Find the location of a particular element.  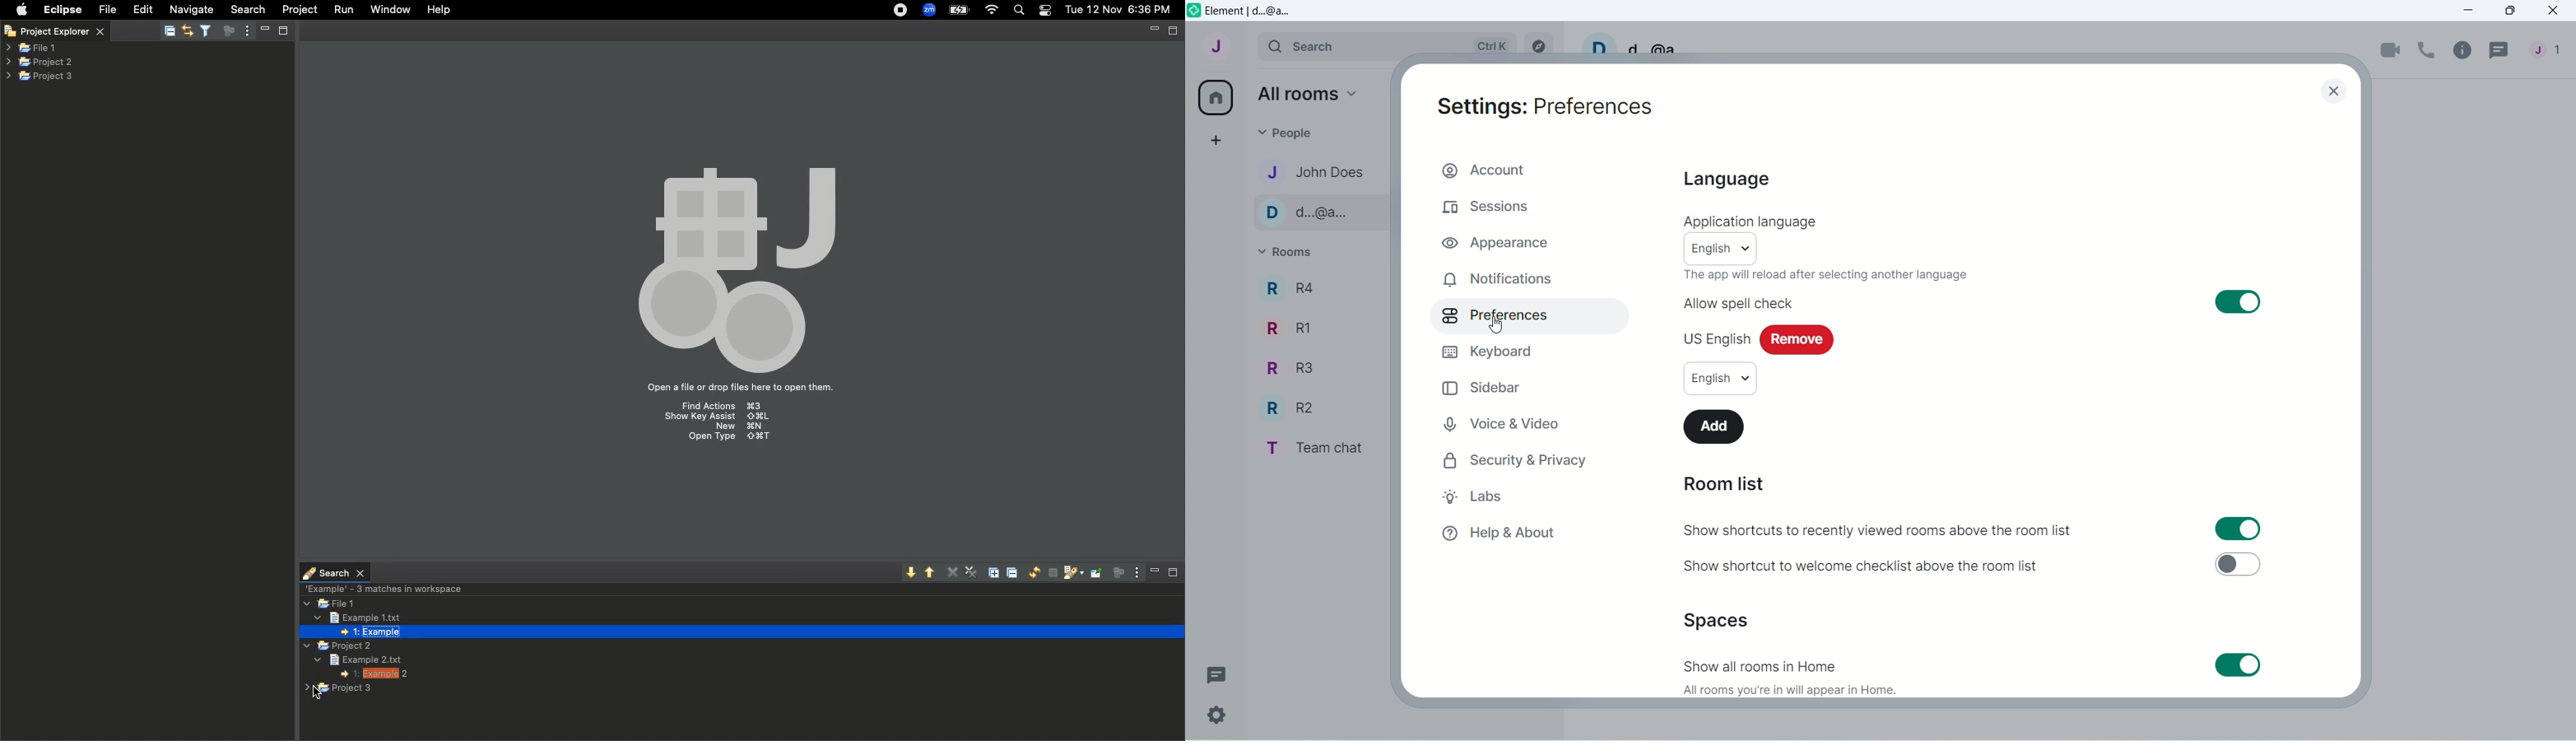

Voice and Video is located at coordinates (1511, 420).